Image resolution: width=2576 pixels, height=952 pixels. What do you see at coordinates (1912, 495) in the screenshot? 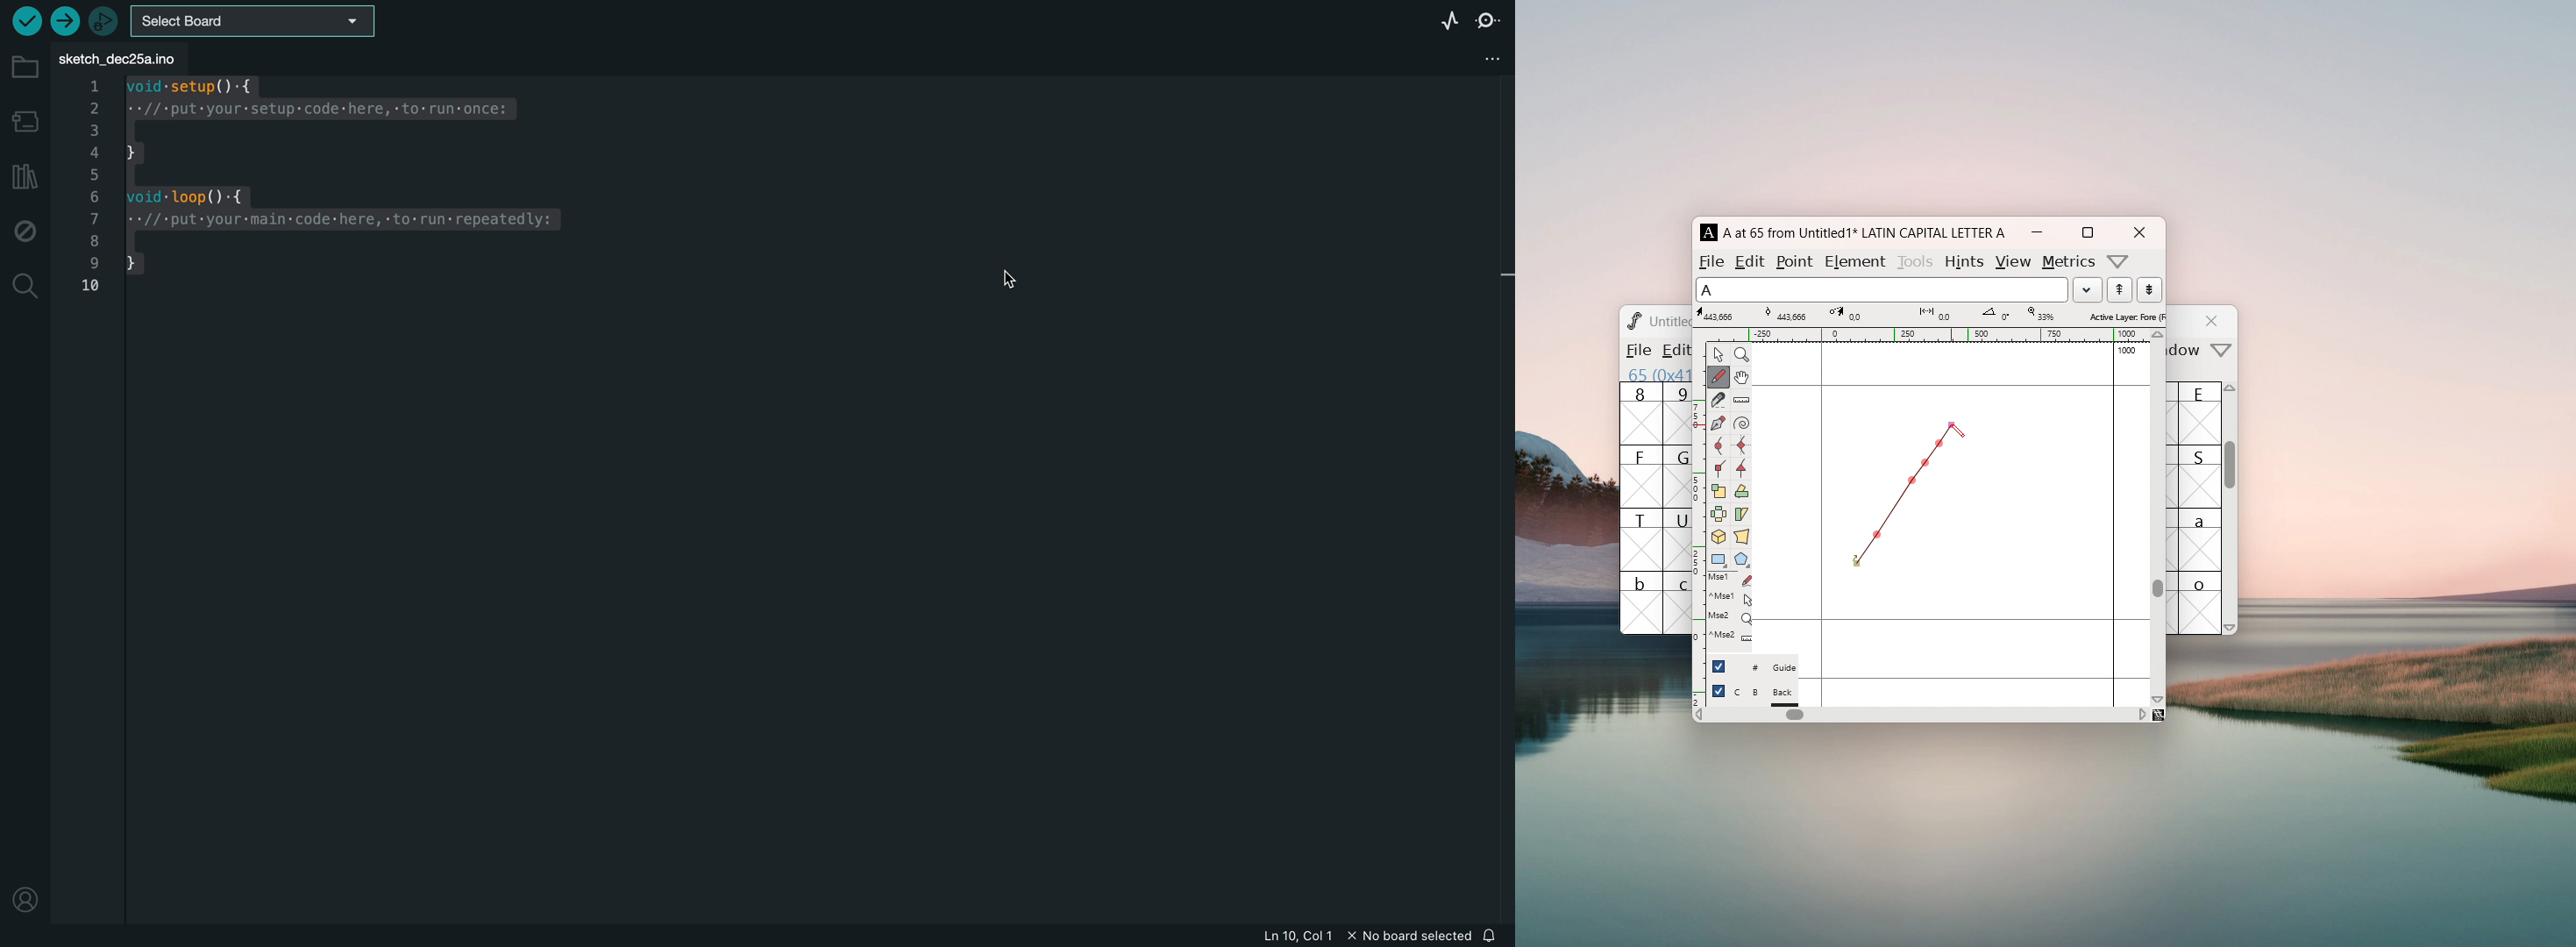
I see `draw line` at bounding box center [1912, 495].